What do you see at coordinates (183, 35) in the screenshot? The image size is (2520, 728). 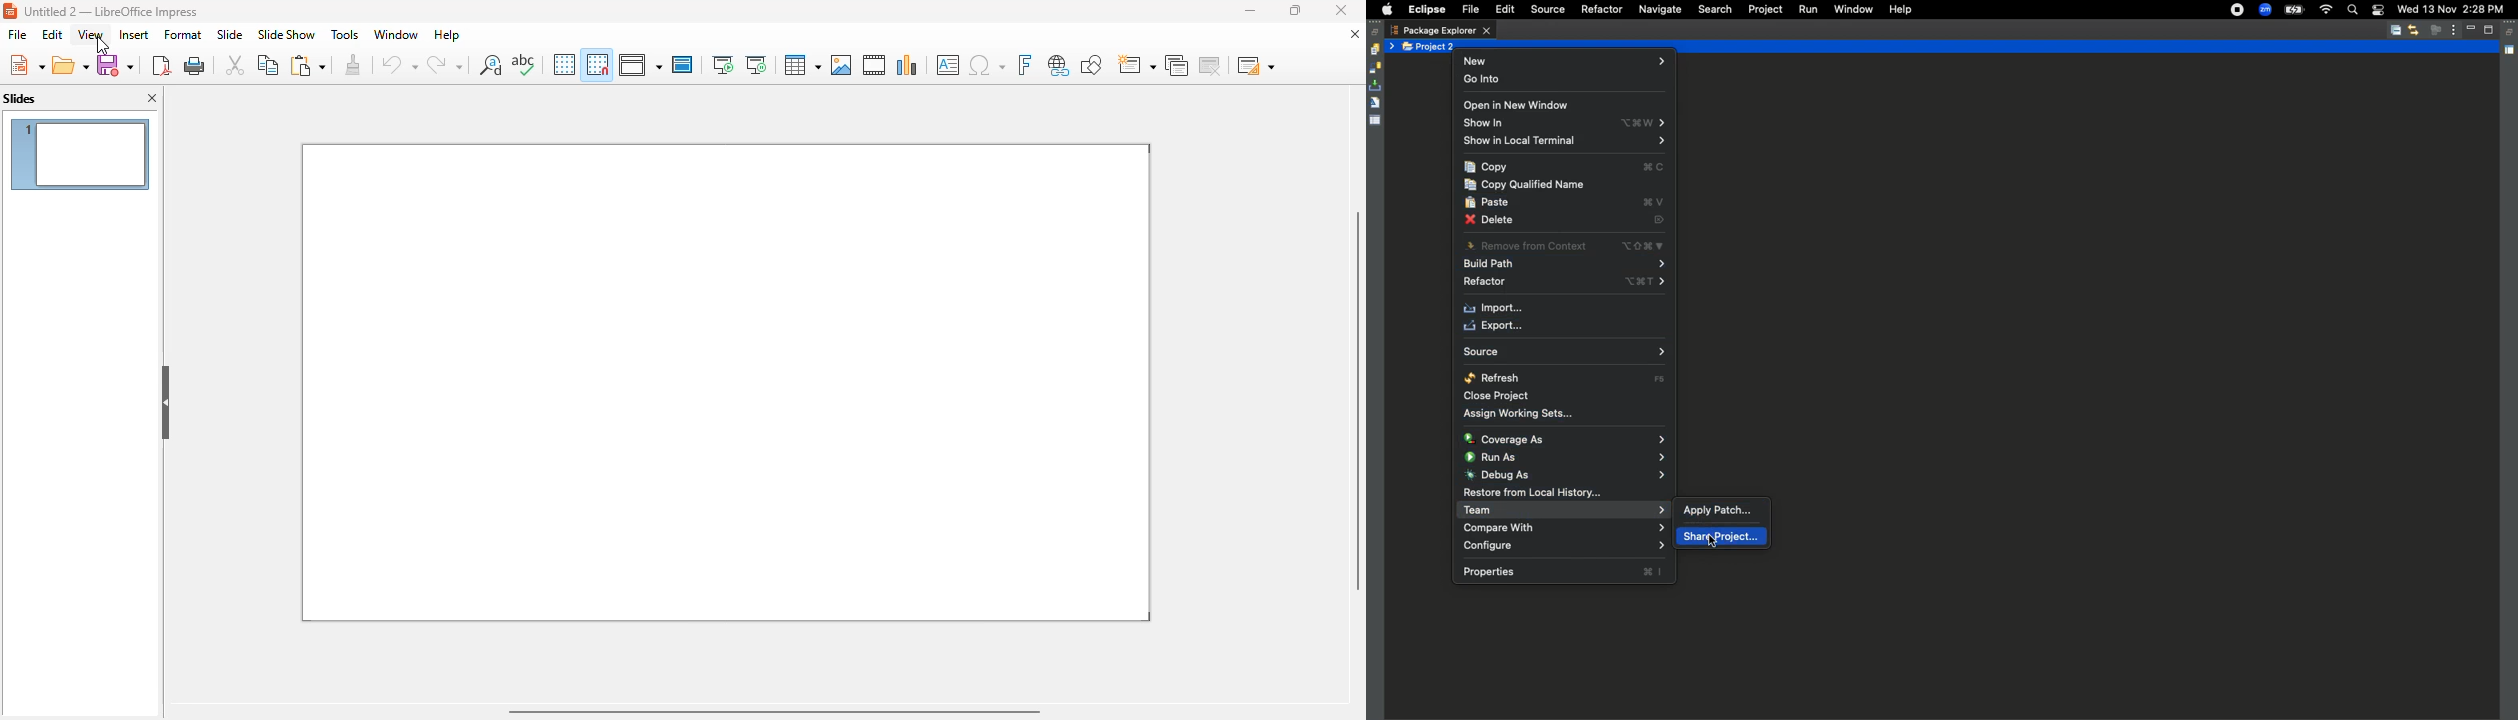 I see `format` at bounding box center [183, 35].